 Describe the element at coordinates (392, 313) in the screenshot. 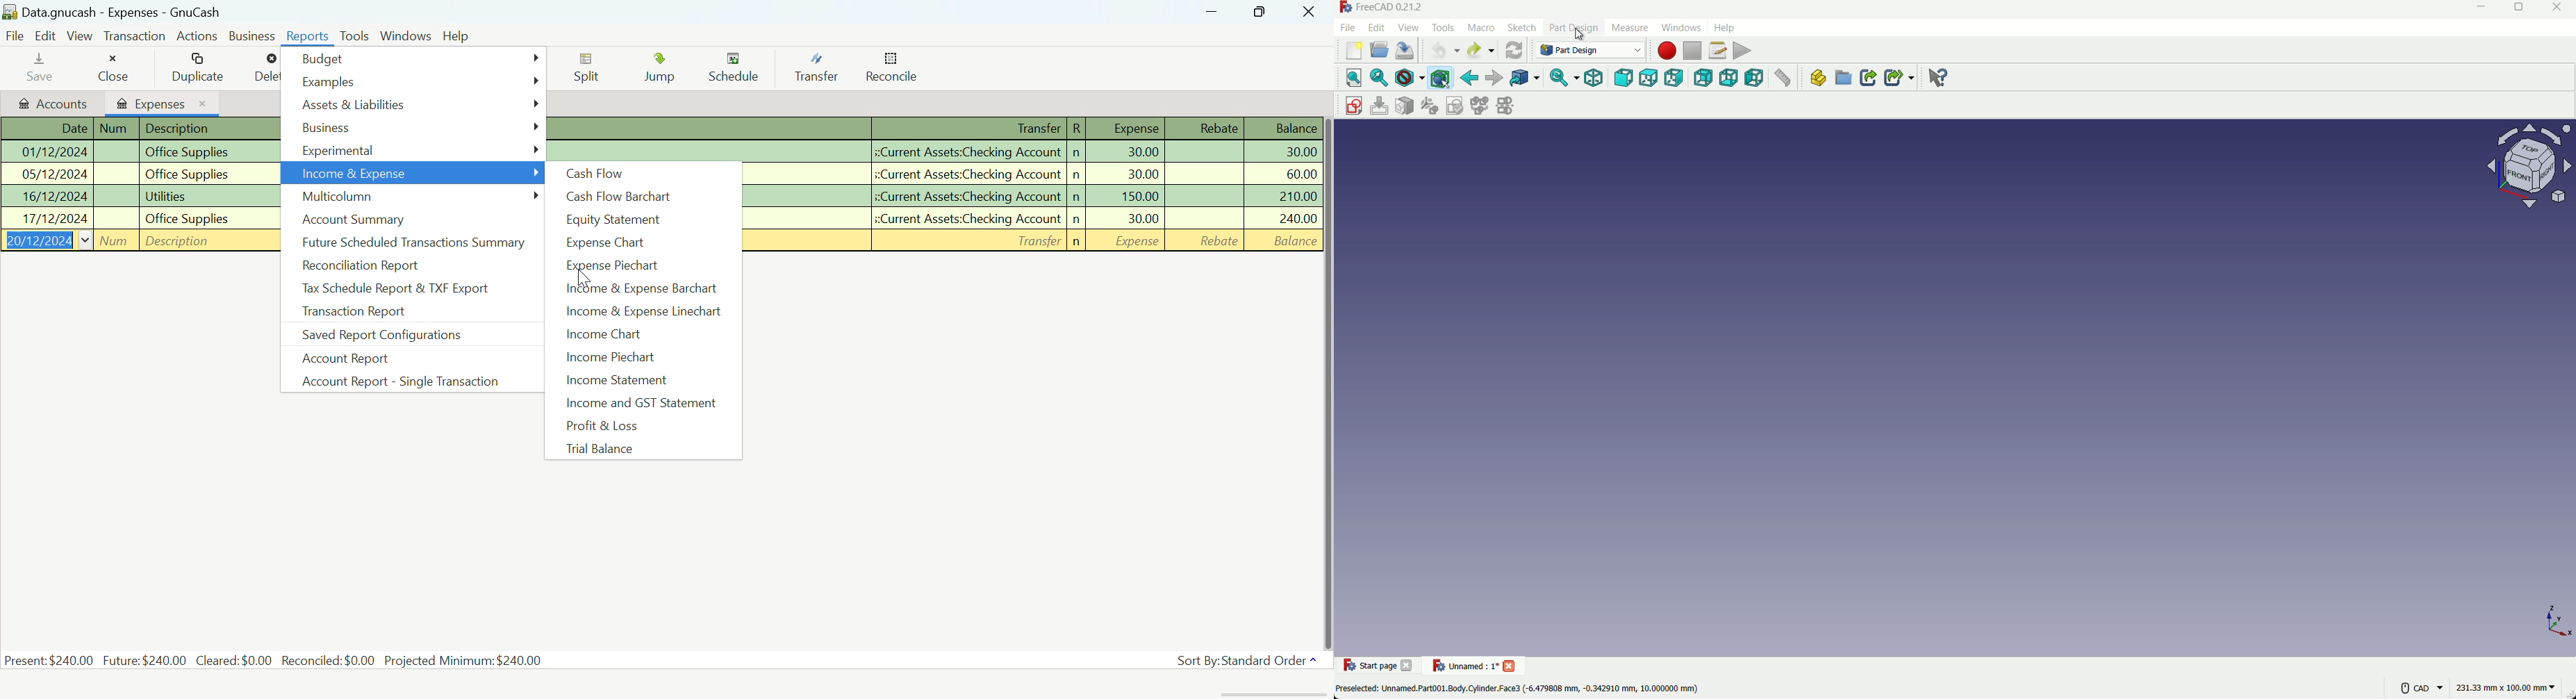

I see `Transaction Report` at that location.